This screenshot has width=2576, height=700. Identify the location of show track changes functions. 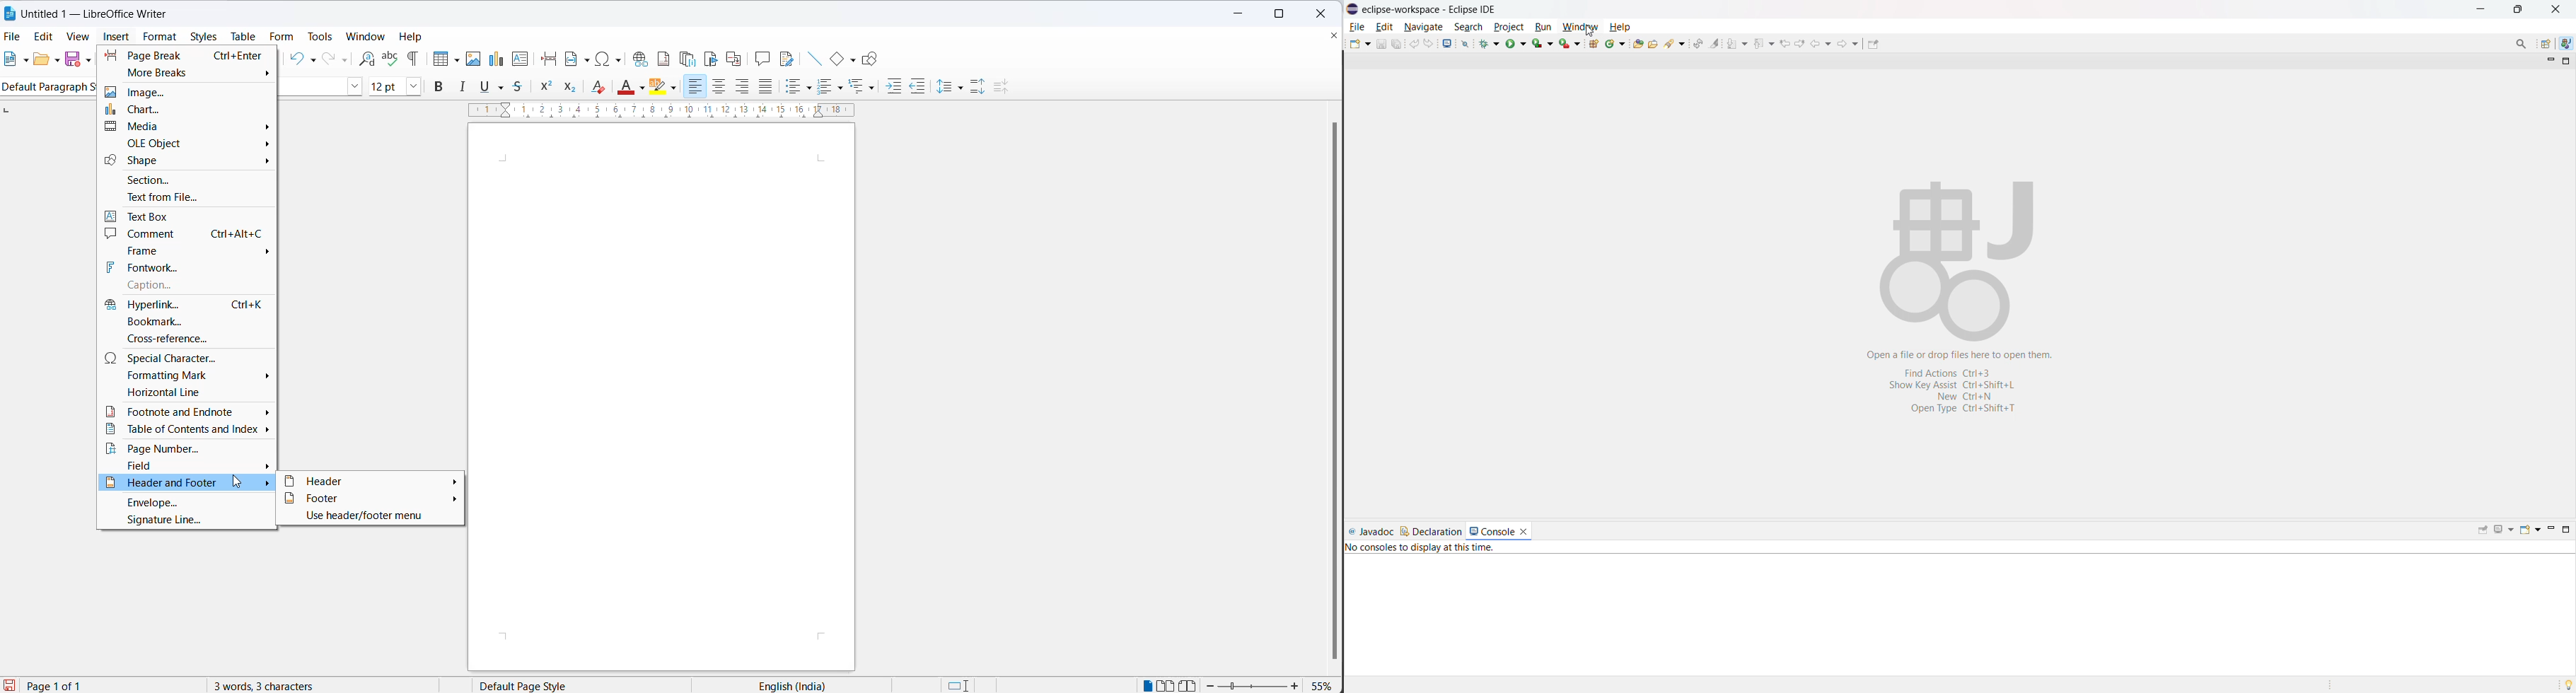
(786, 58).